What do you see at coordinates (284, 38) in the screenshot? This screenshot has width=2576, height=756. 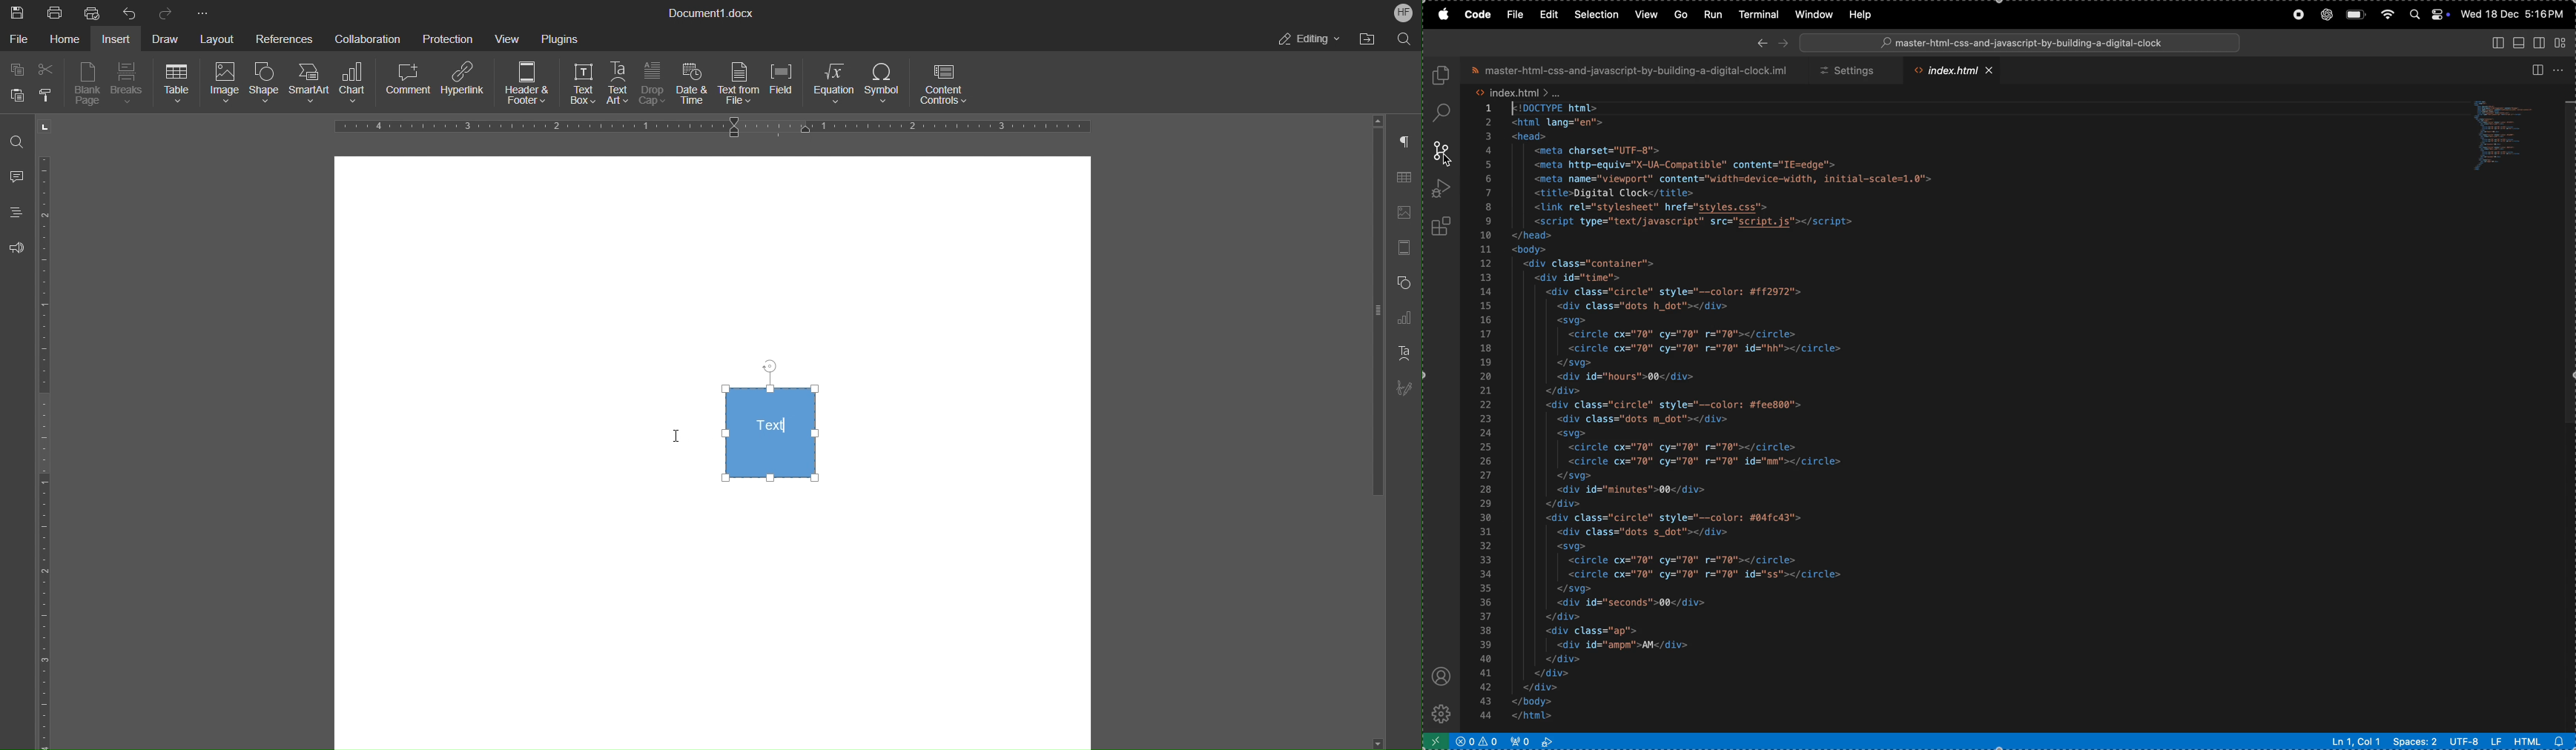 I see `References` at bounding box center [284, 38].